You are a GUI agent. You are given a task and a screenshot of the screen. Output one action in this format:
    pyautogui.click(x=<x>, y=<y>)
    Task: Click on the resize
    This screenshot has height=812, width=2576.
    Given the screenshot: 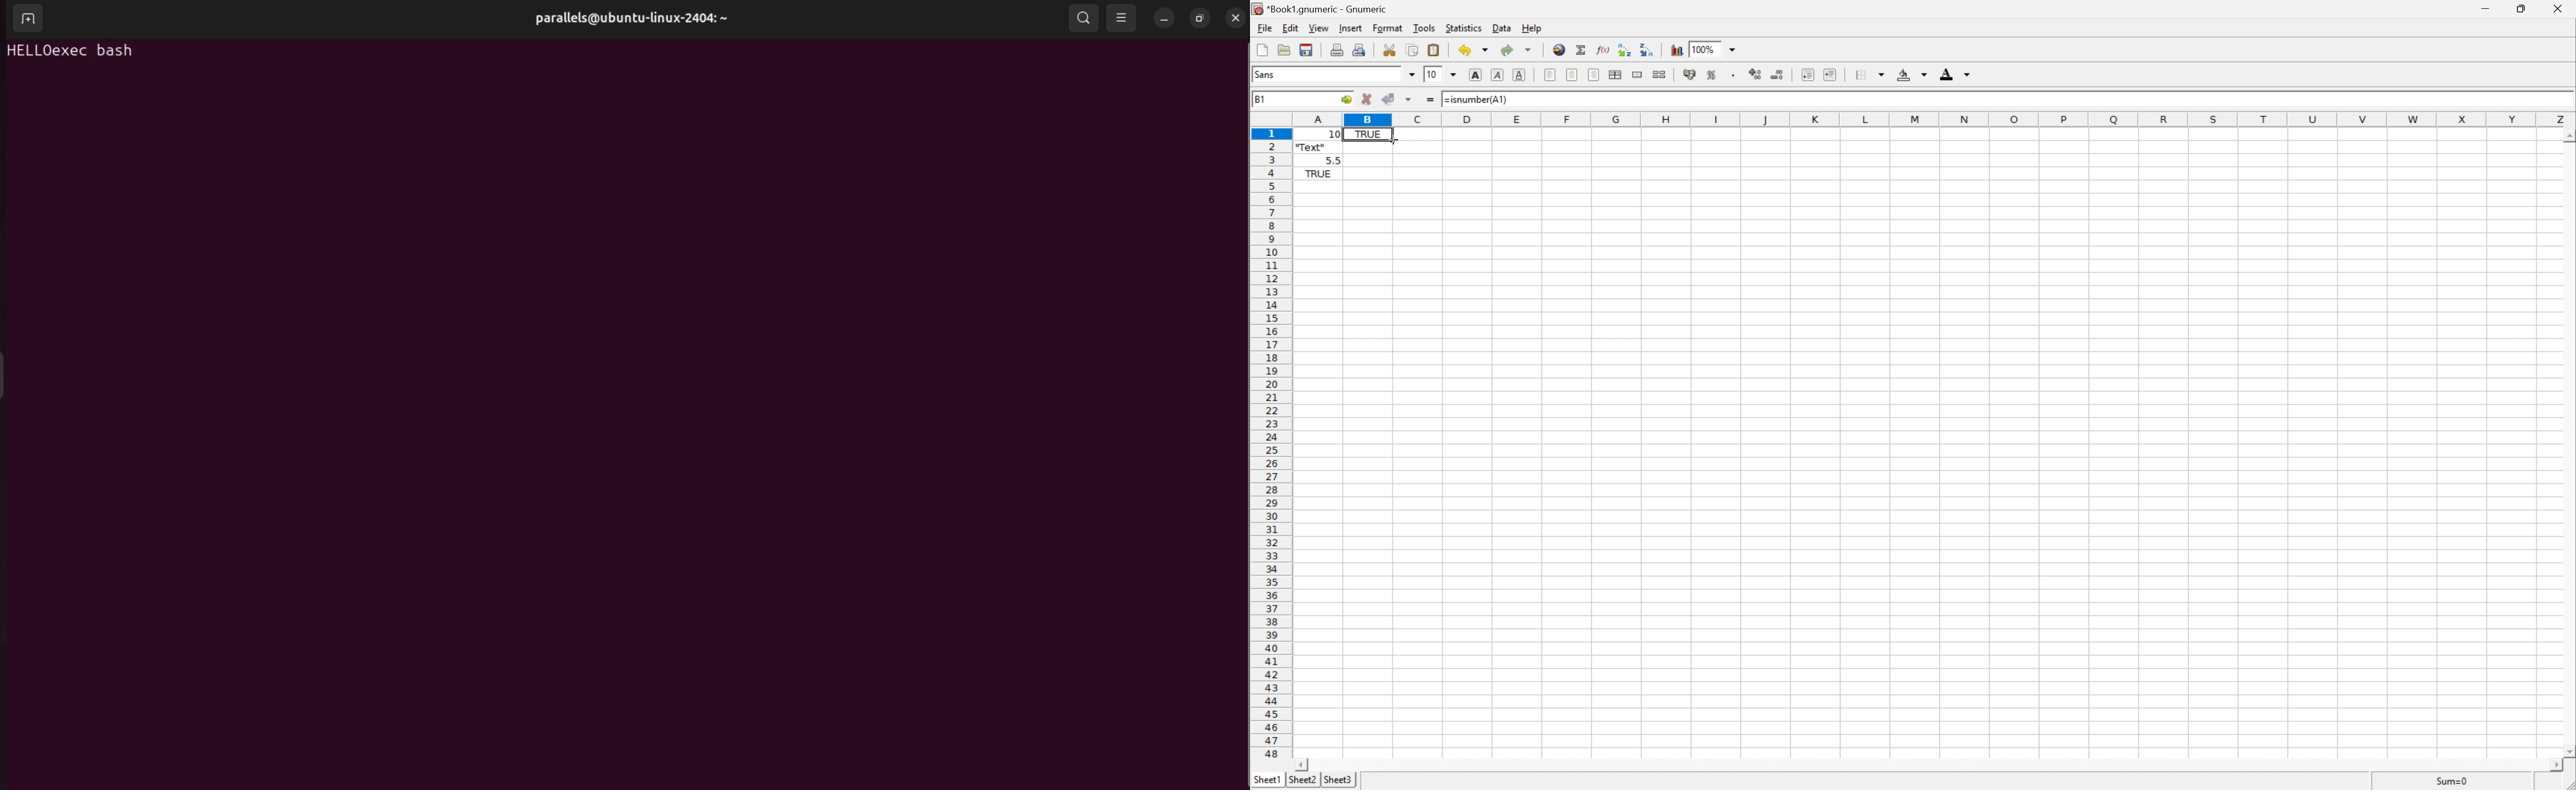 What is the action you would take?
    pyautogui.click(x=1201, y=16)
    